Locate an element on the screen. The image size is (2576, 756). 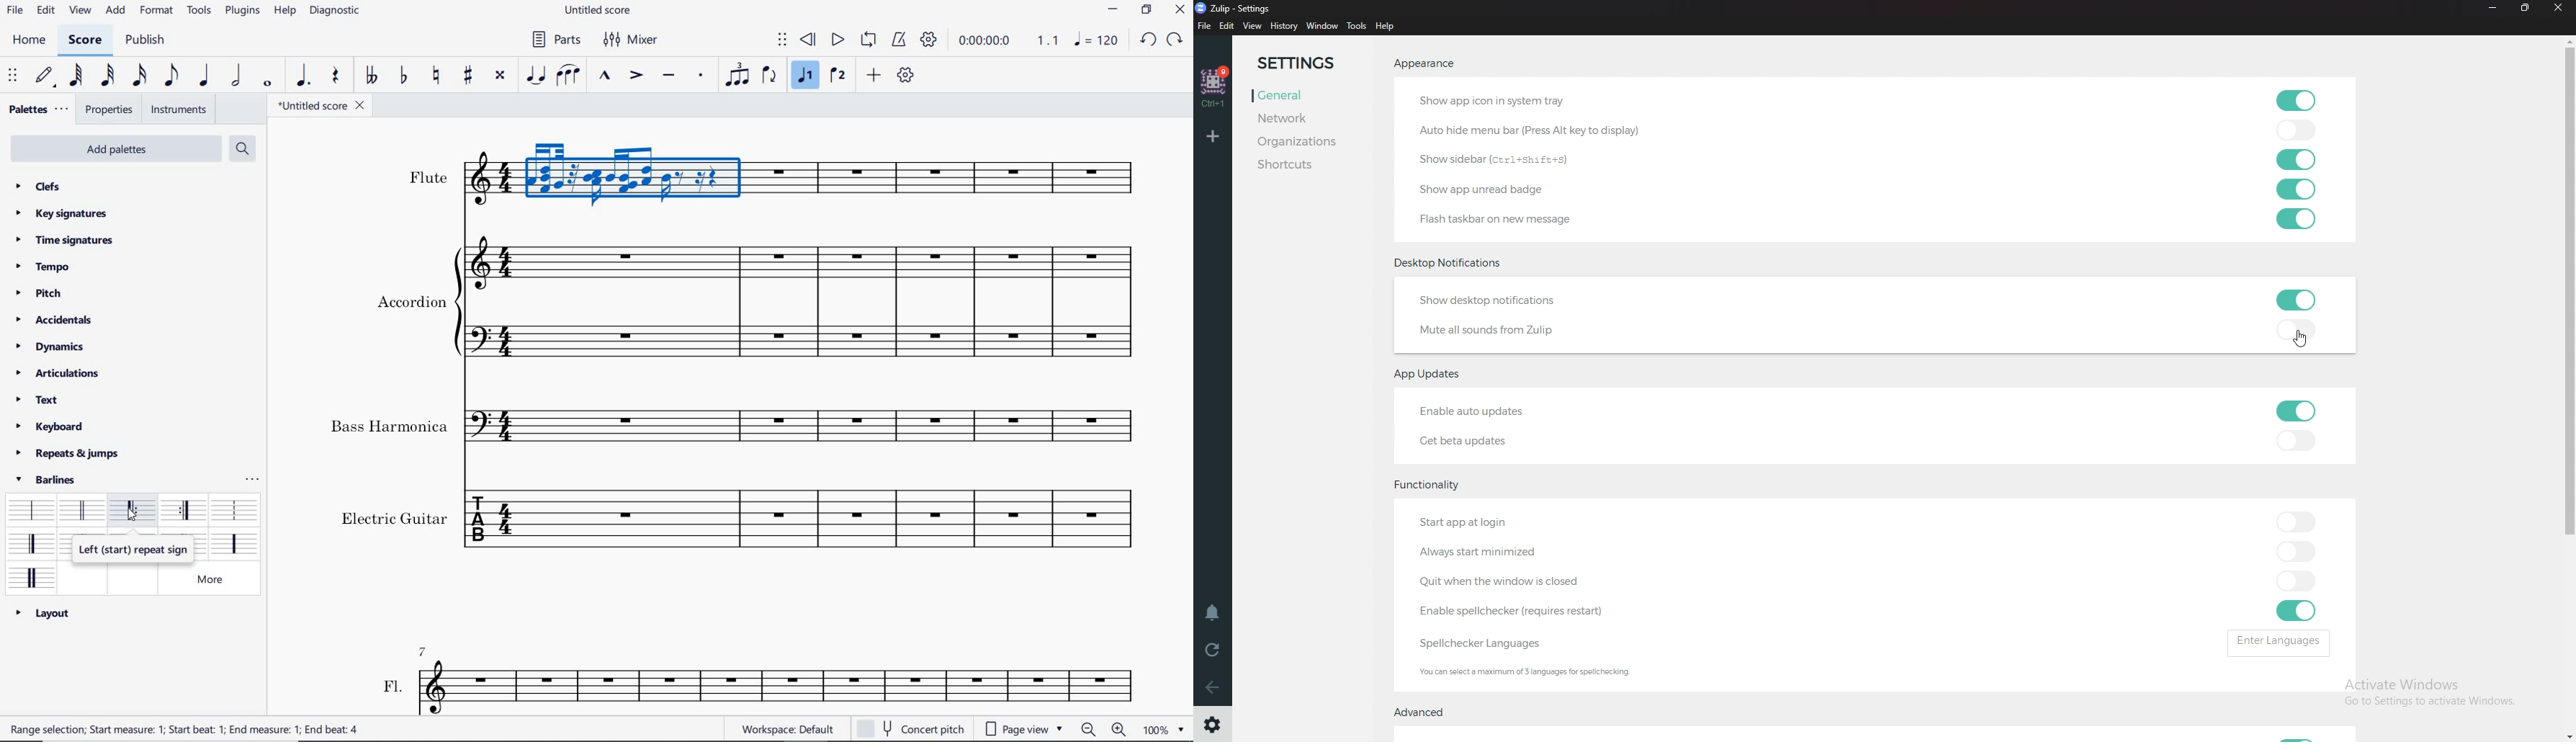
toggle is located at coordinates (2297, 440).